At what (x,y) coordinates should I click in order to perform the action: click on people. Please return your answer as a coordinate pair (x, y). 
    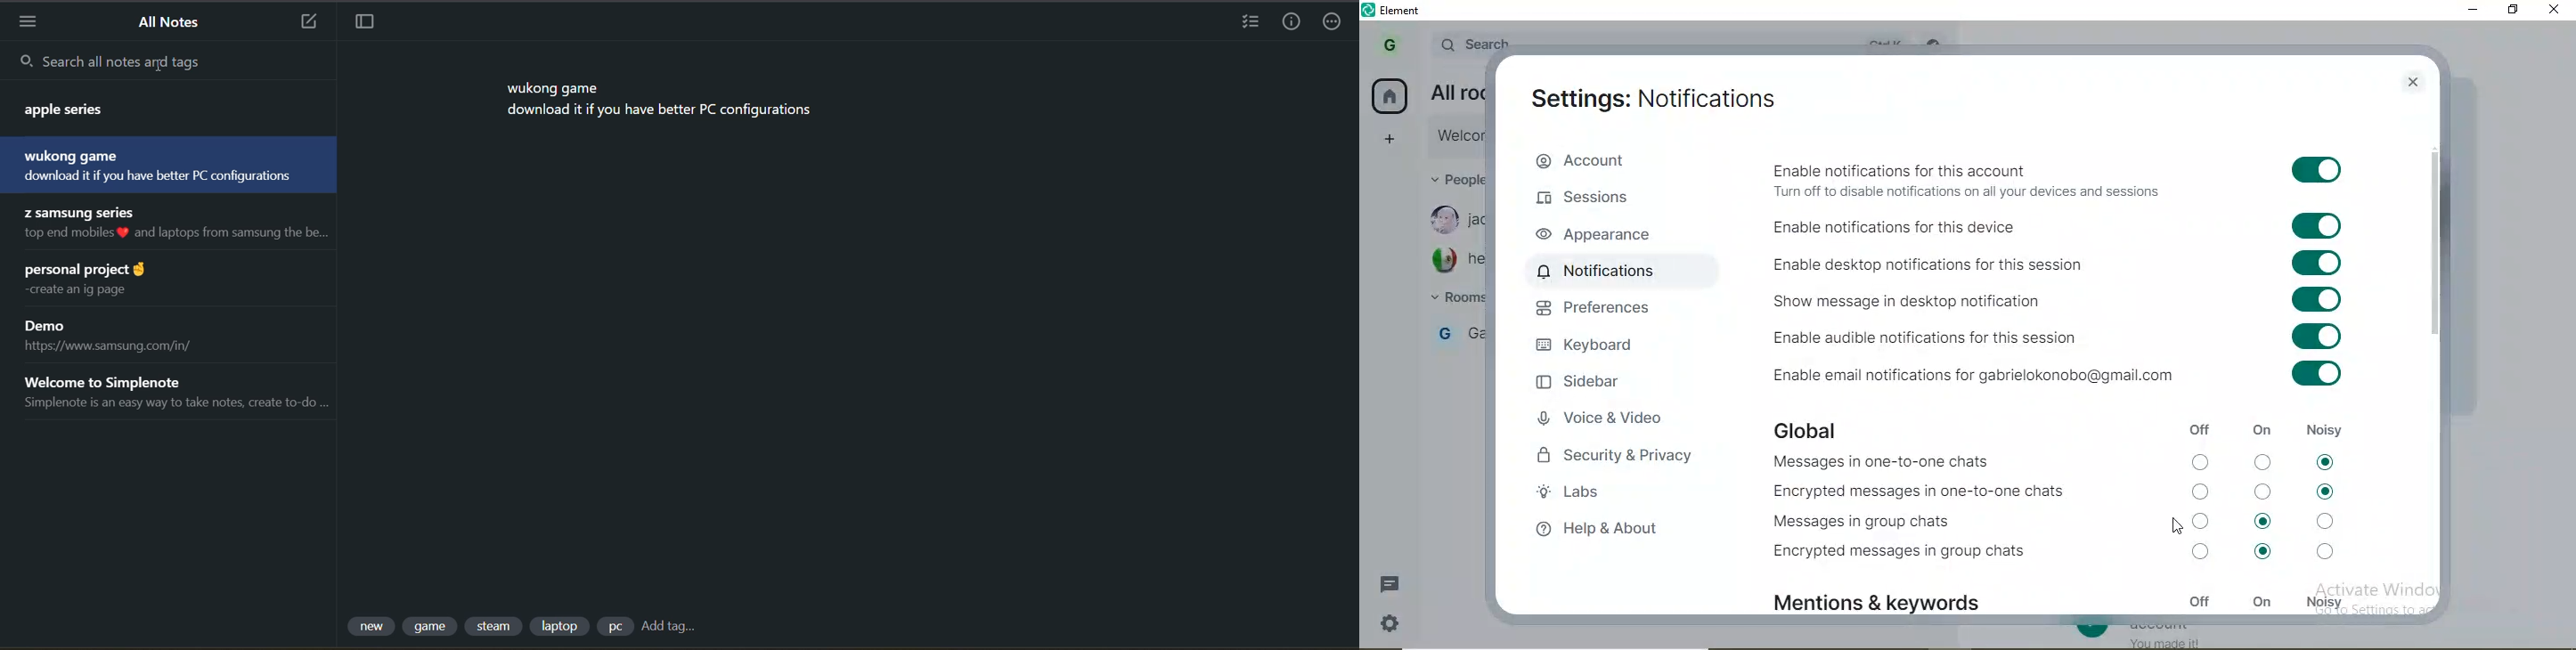
    Looking at the image, I should click on (1457, 176).